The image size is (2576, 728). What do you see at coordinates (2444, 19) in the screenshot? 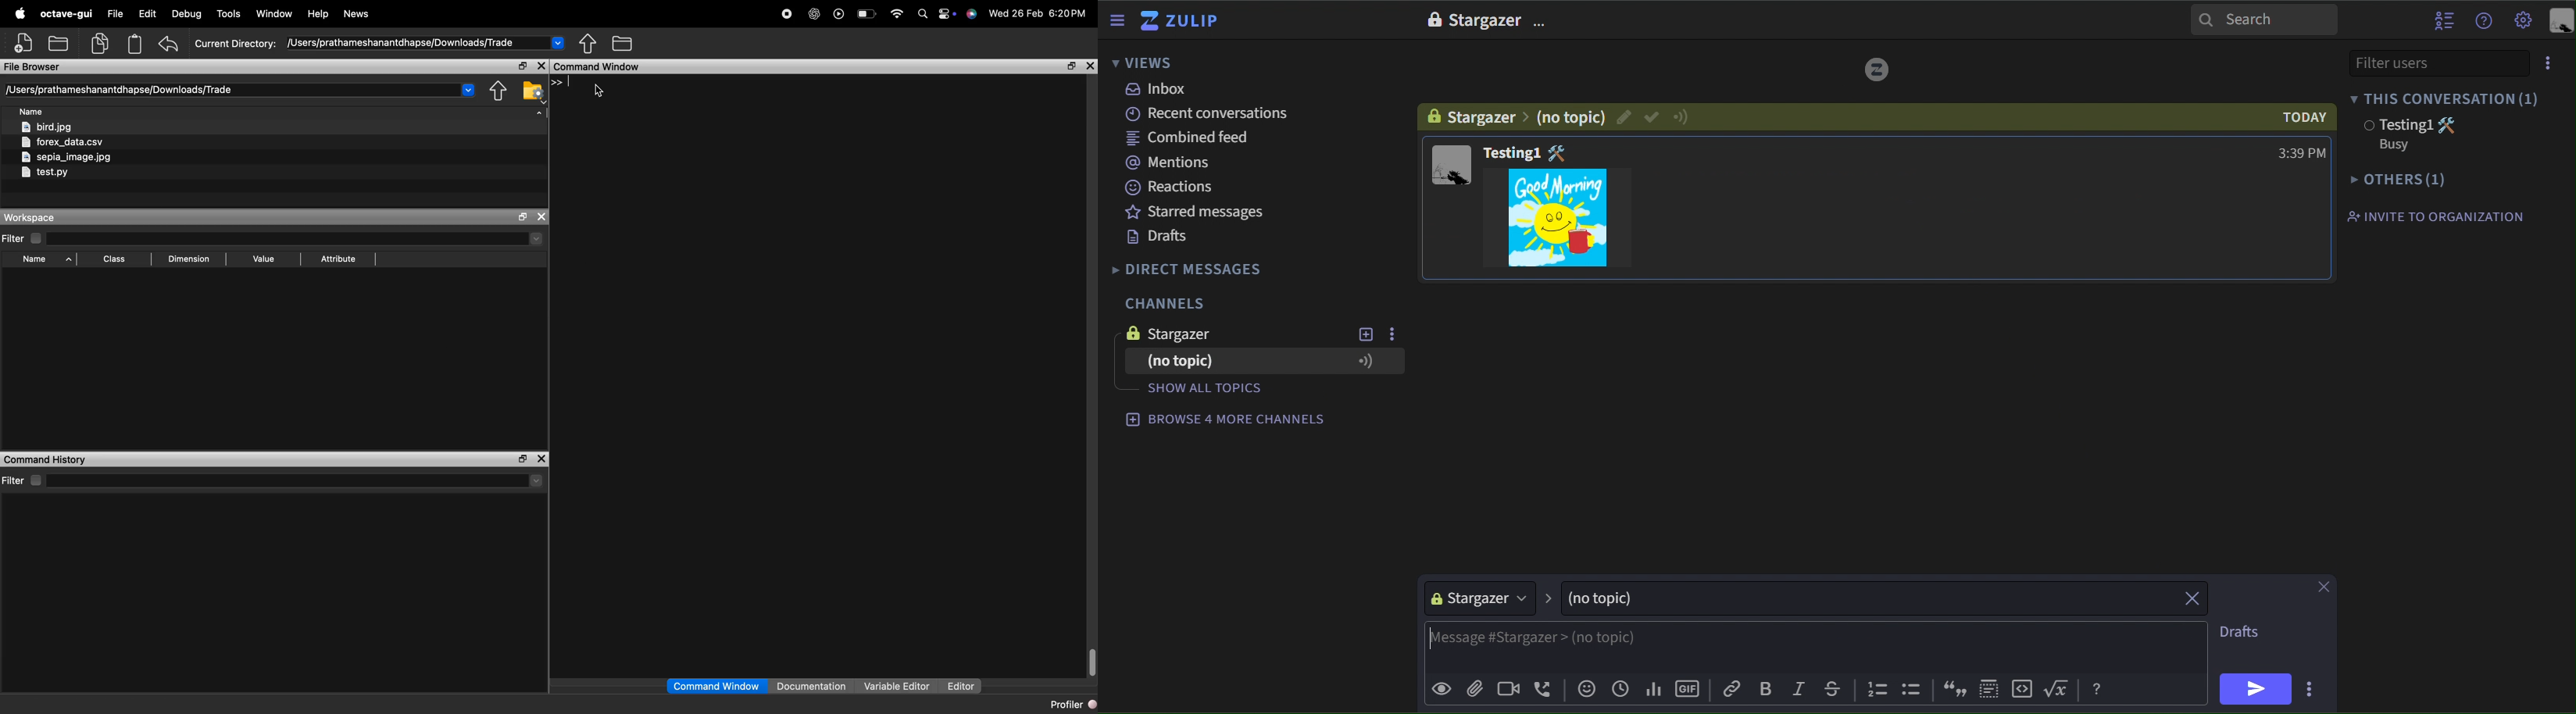
I see `hide user list` at bounding box center [2444, 19].